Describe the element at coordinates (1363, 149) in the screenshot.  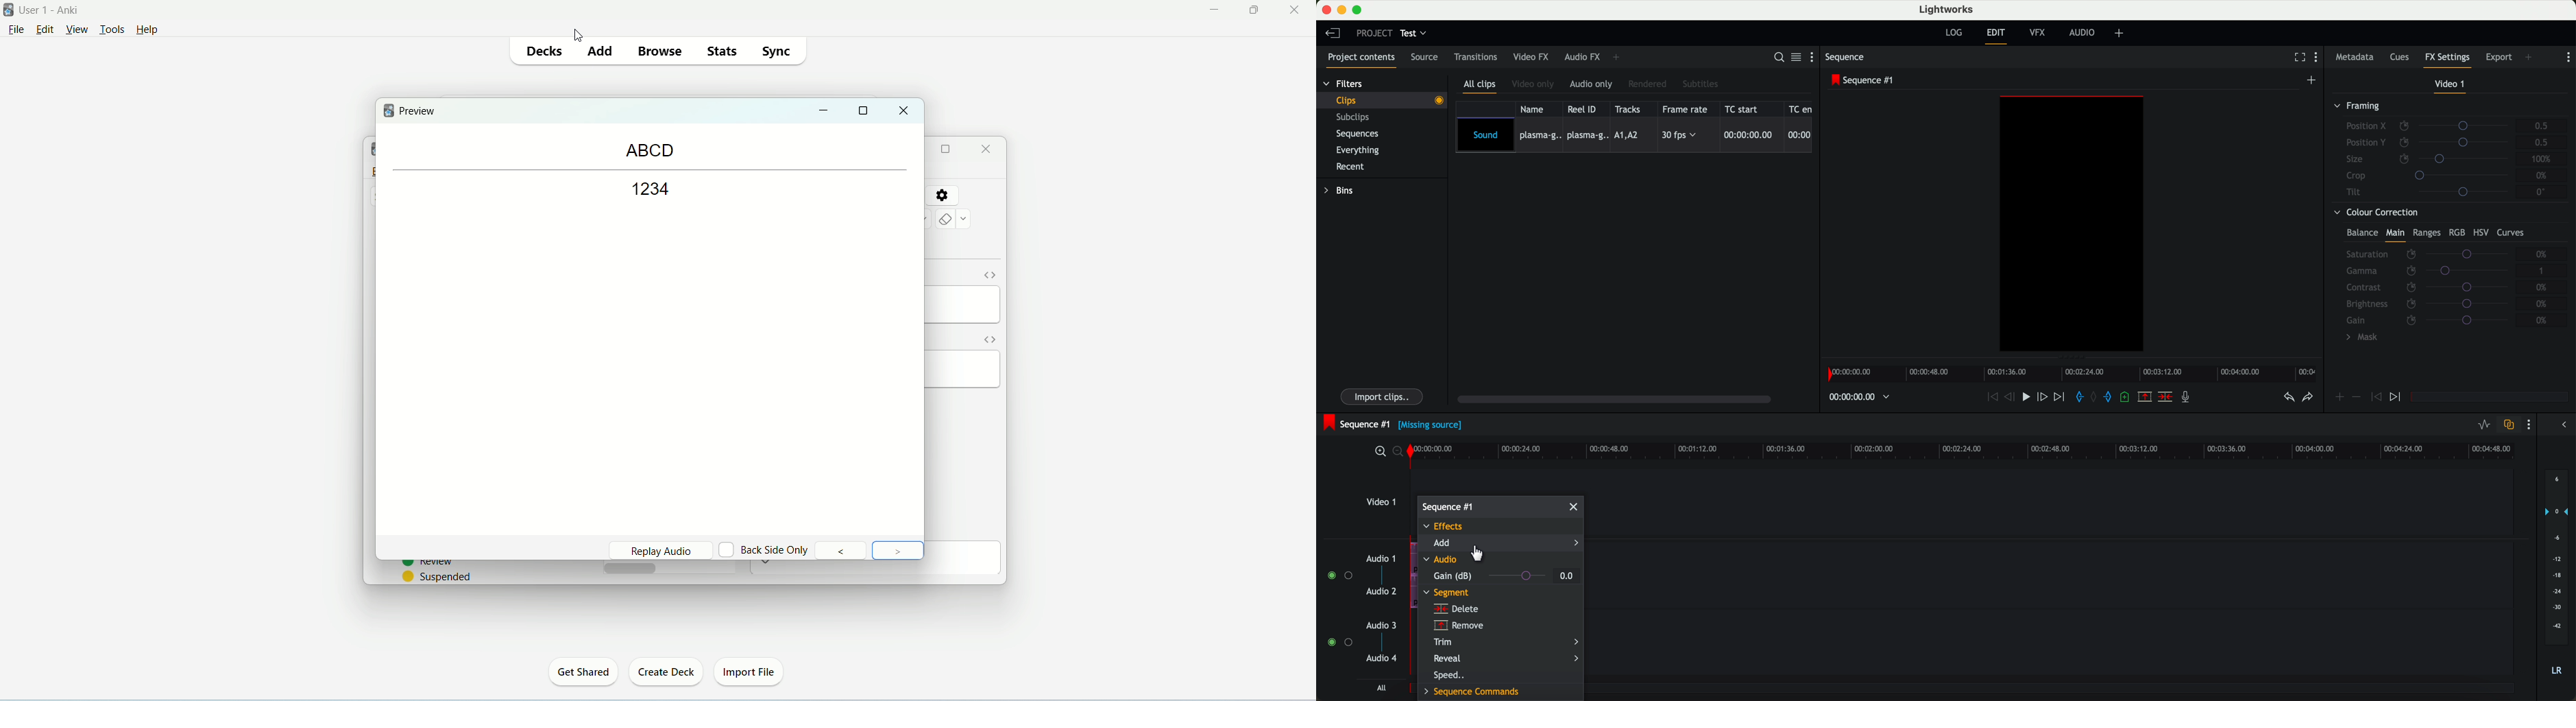
I see `everything` at that location.